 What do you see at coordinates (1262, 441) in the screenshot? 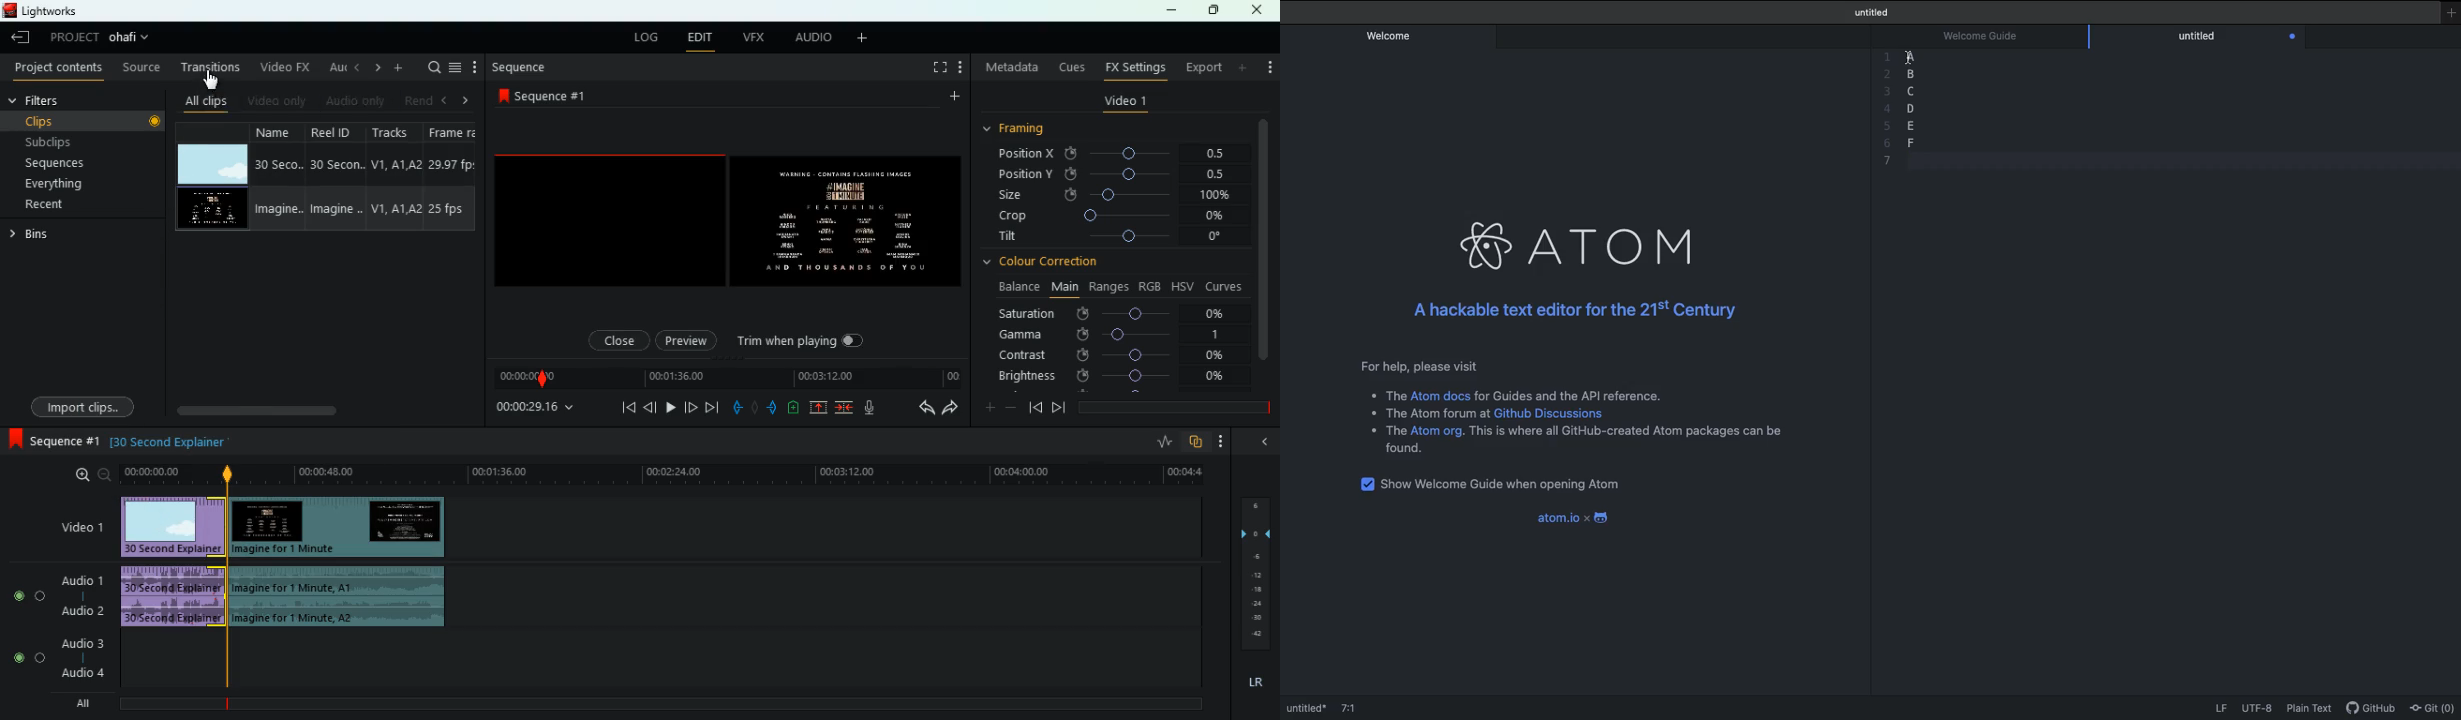
I see `back` at bounding box center [1262, 441].